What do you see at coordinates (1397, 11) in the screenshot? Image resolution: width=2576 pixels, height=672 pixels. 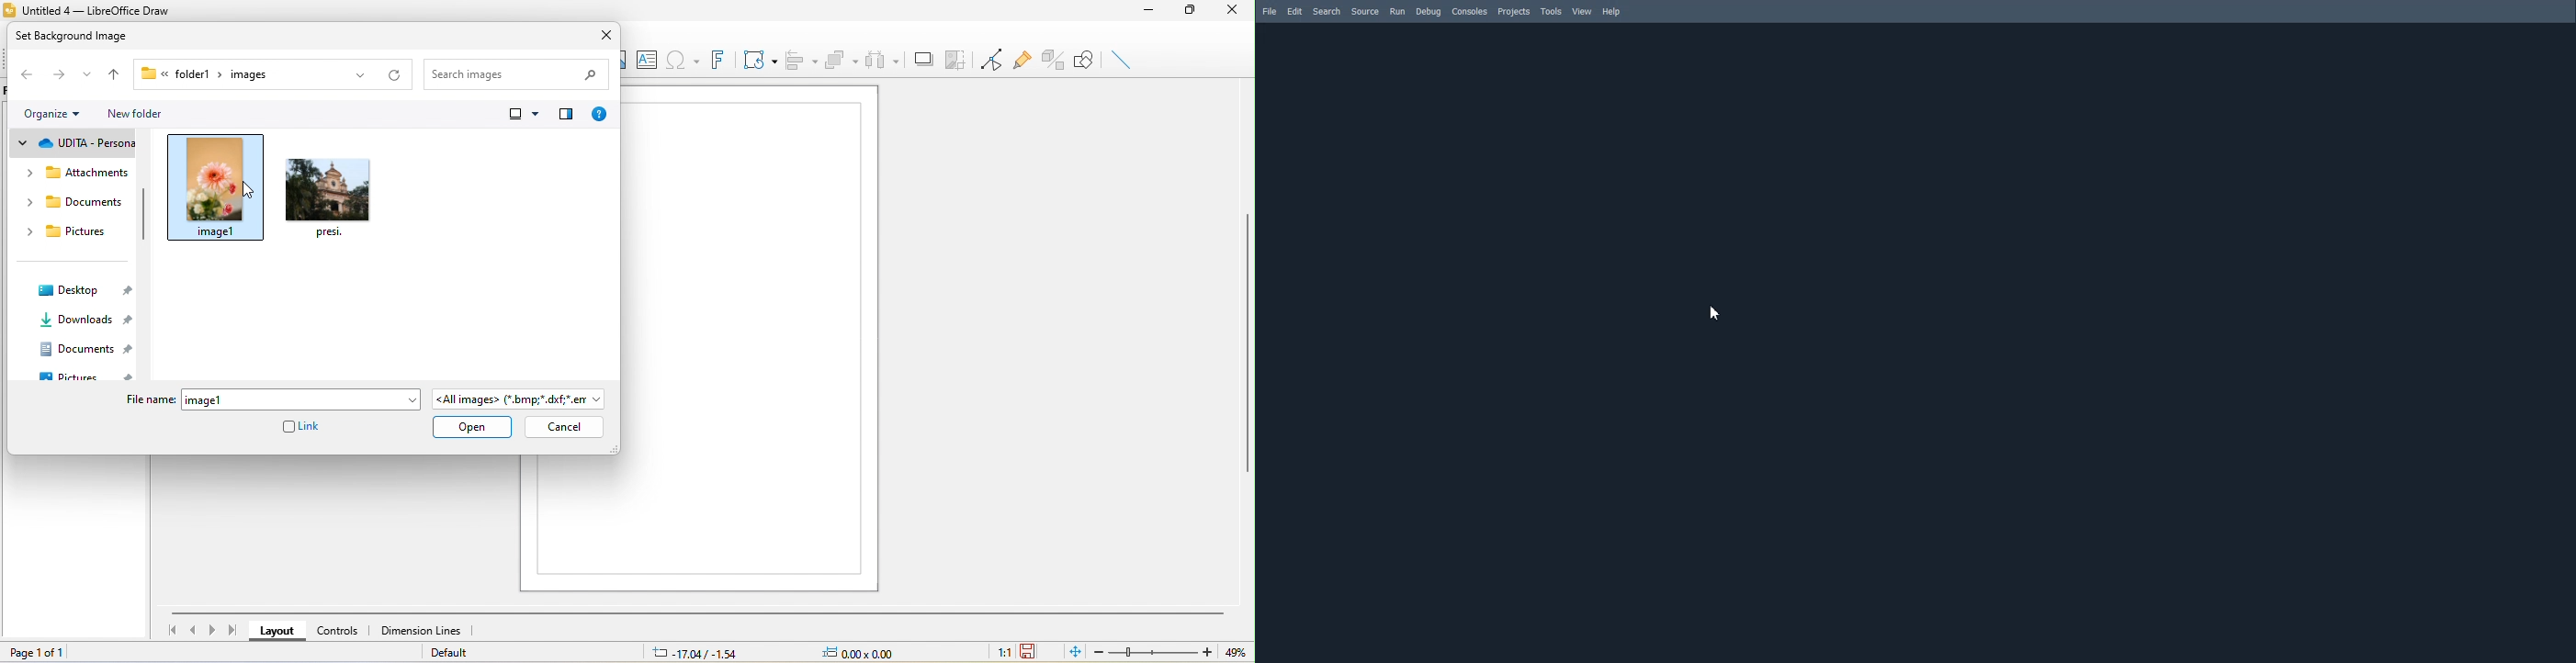 I see `Run` at bounding box center [1397, 11].